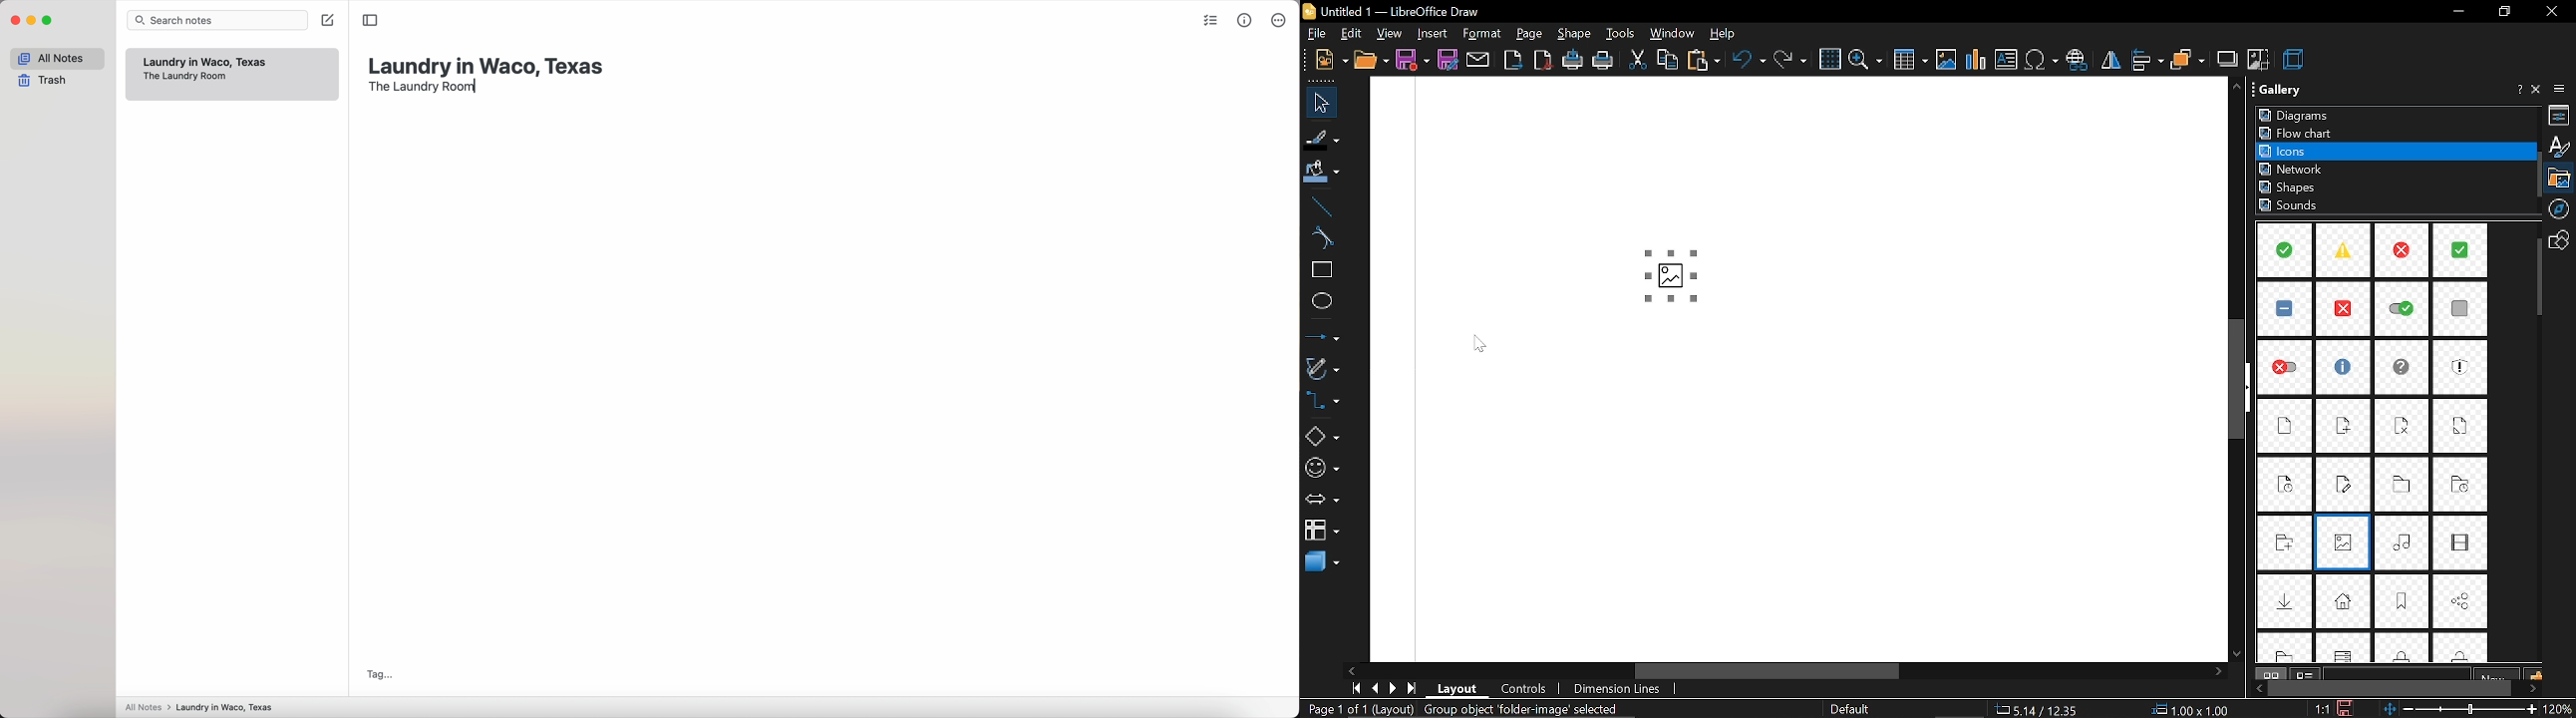  What do you see at coordinates (46, 82) in the screenshot?
I see `trash` at bounding box center [46, 82].